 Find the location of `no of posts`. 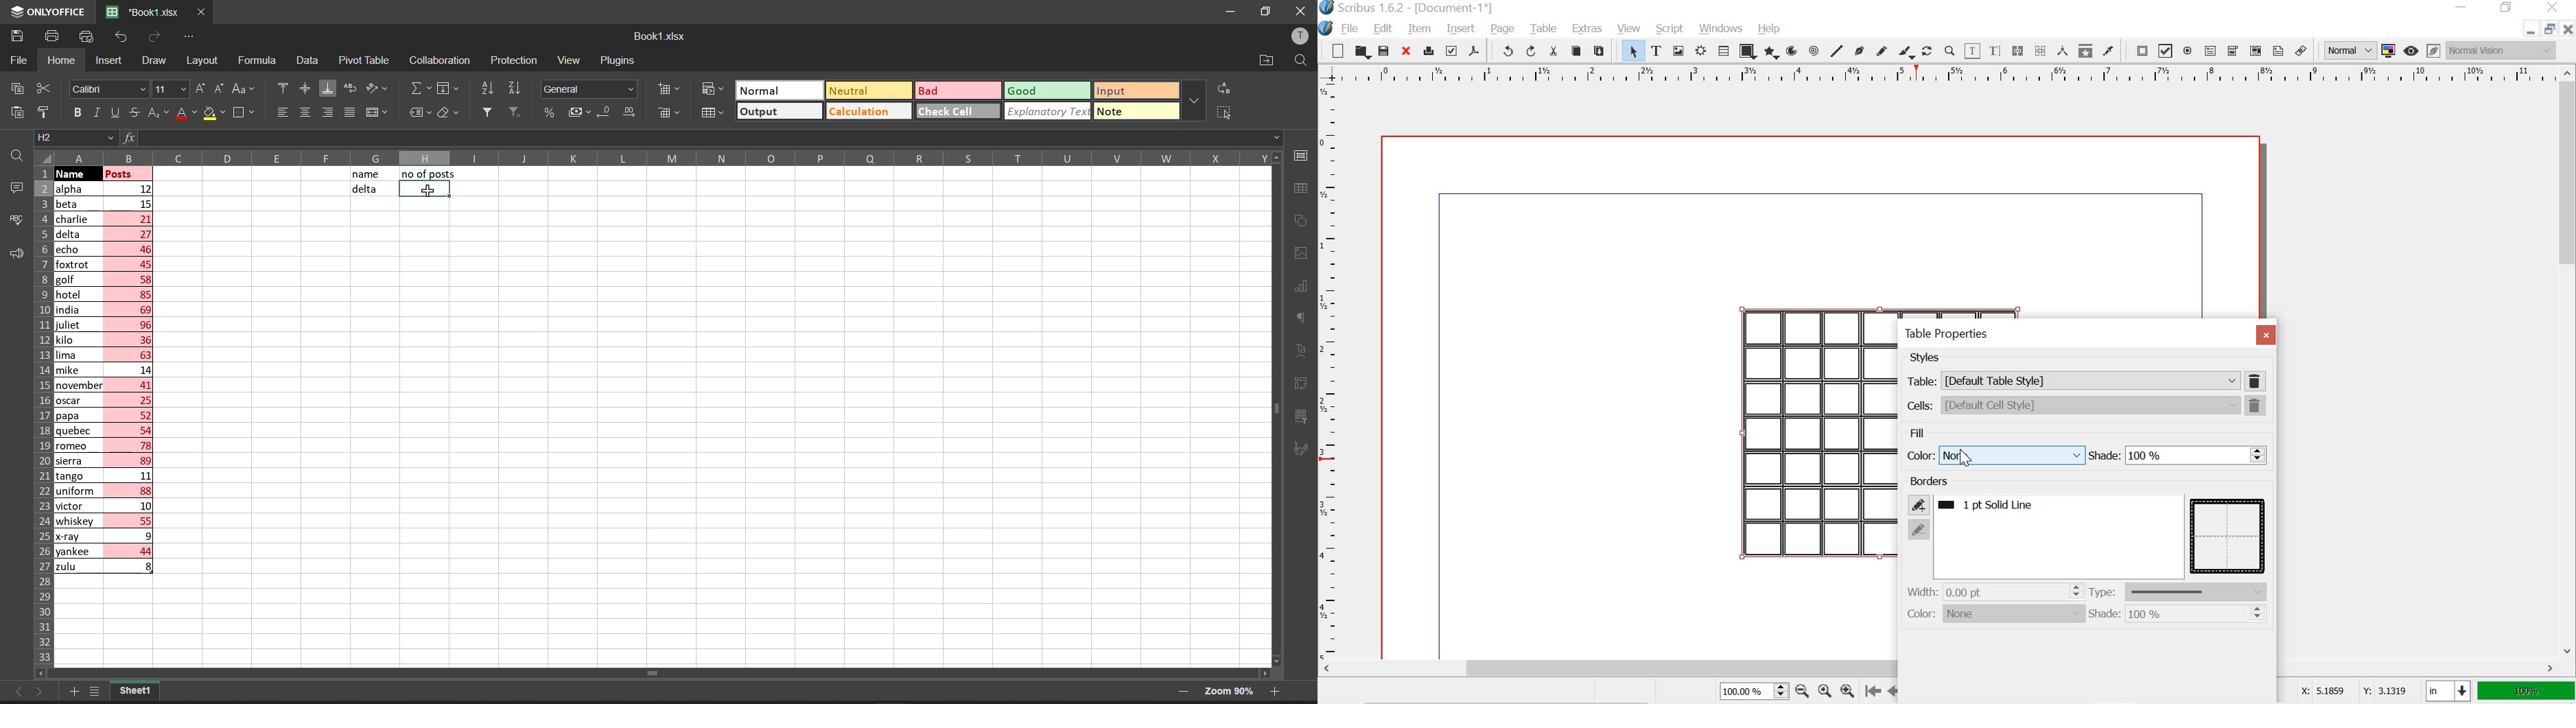

no of posts is located at coordinates (429, 174).